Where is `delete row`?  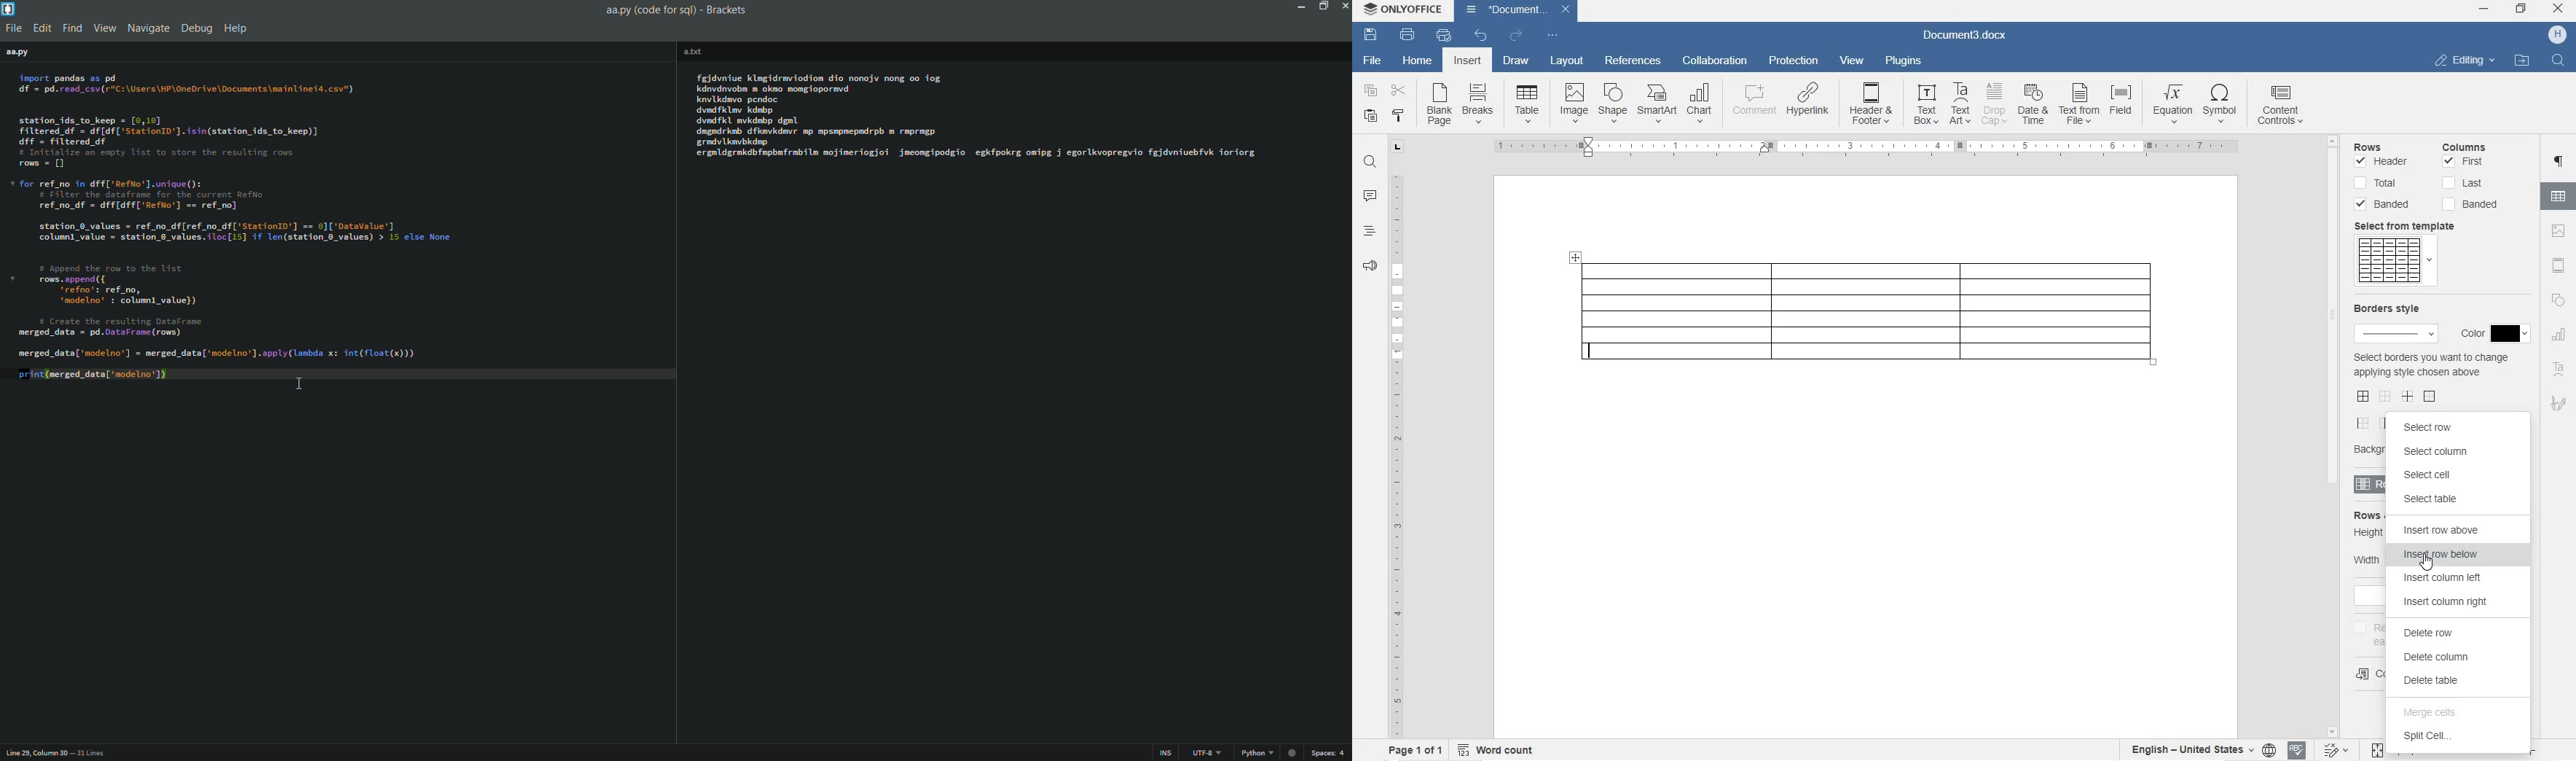
delete row is located at coordinates (2438, 632).